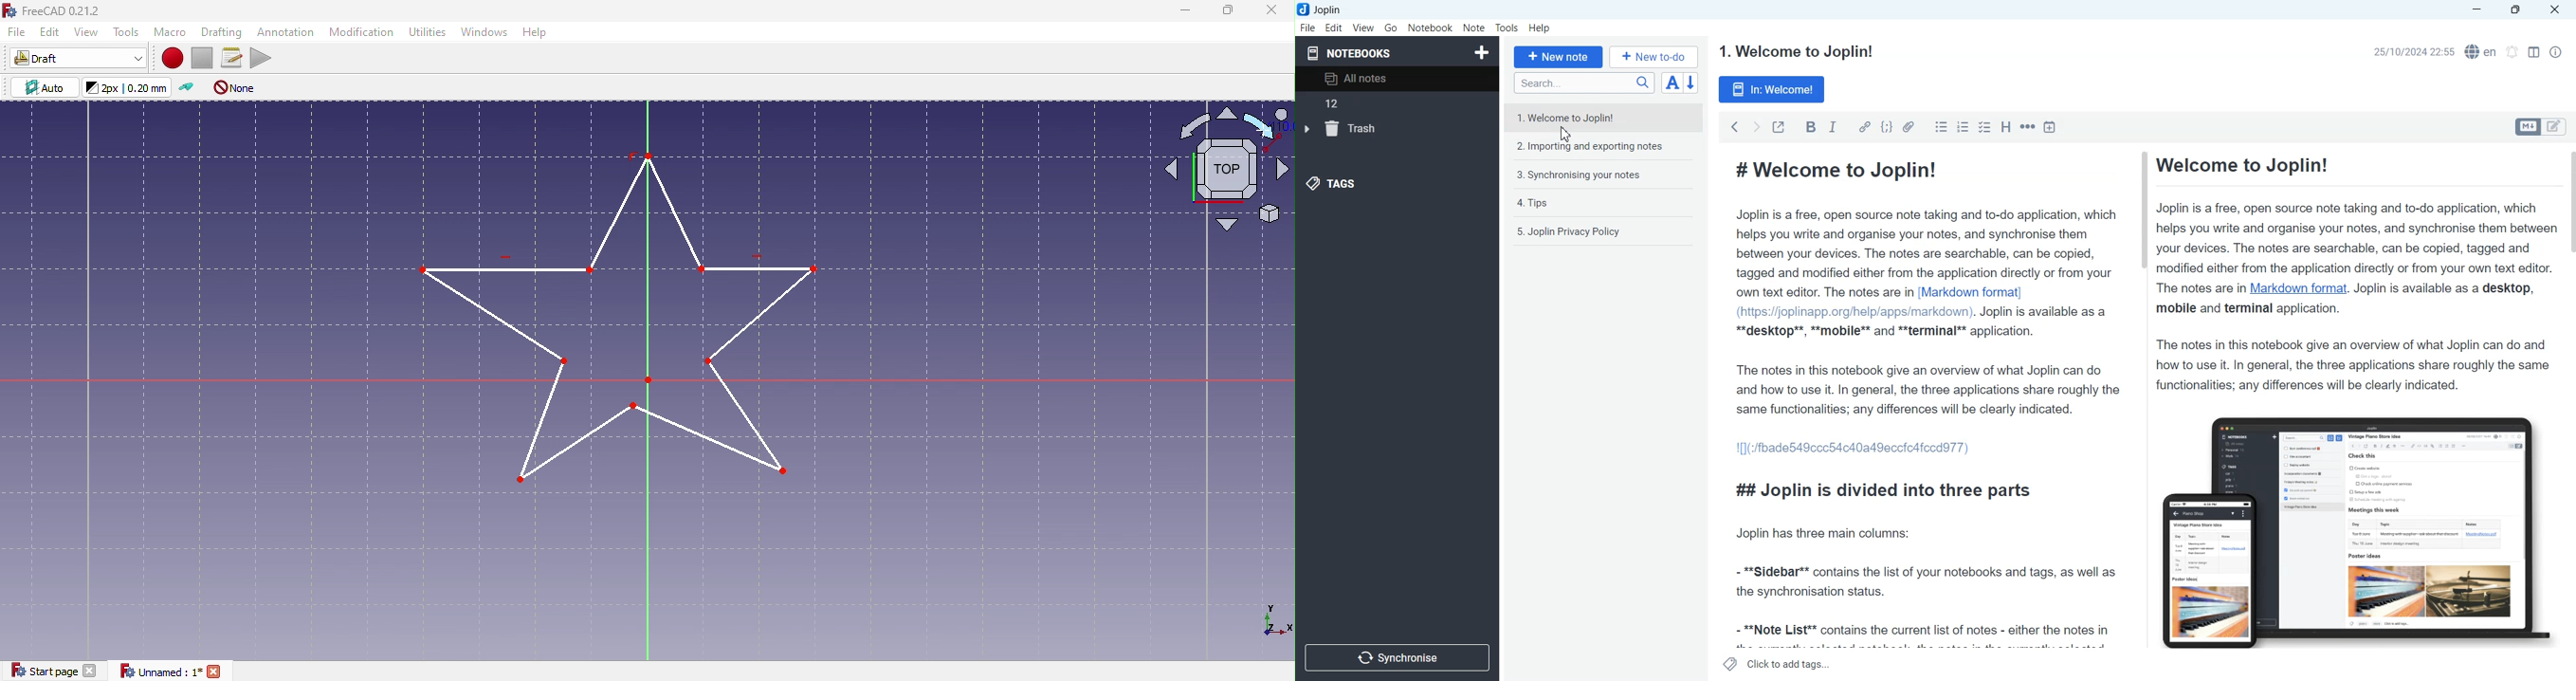  I want to click on # Welcome to Joplin!

Joplin is a free, open source note taking and to-do application, which
helps you write and organise your notes, and synchronise them
between your devices. The notes are searchable, can be copied,
tagged and modified either from the application directly or from your
own text editor. The notes are in [Markdown format]
(https://joplinapp.org/help/apps/markdown). Joplin is available as a
**desktop**, **mobile** and **terminal** application.

The notes in this notebook give an overview of what Joplin can do
and how to use it. In general, the three applications share roughly the
same functionalities; any differences will be clearly indicated.
1[](:/fbade549ccc54c40a49eccicafccdd77)

## Joplin is divided into three parts

Joplin has three main columns:

- **Sidebar** contains the list of your notebooks and tags, as well as
the synchronisation status.

- **Note List** contains the current list of notes - either the notes in, so click(1927, 402).